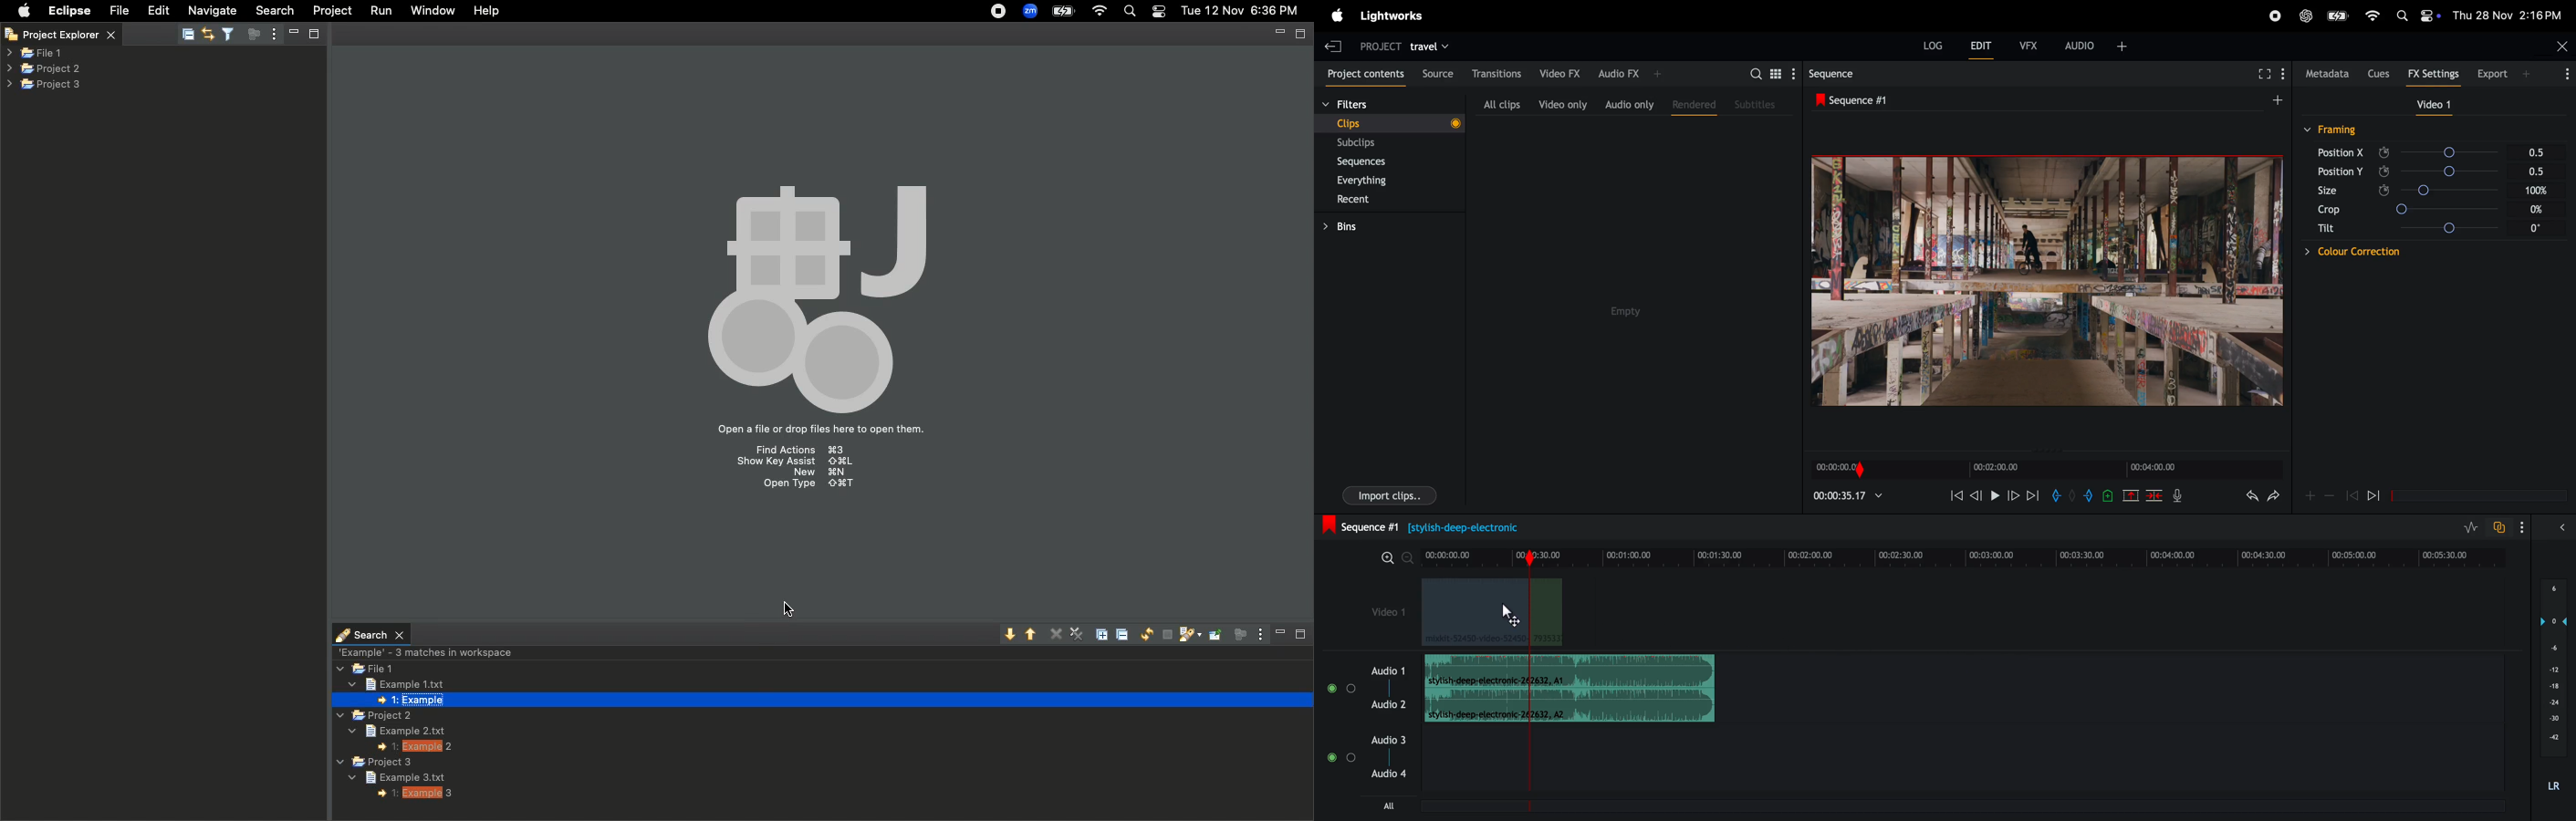  I want to click on crop, so click(2328, 211).